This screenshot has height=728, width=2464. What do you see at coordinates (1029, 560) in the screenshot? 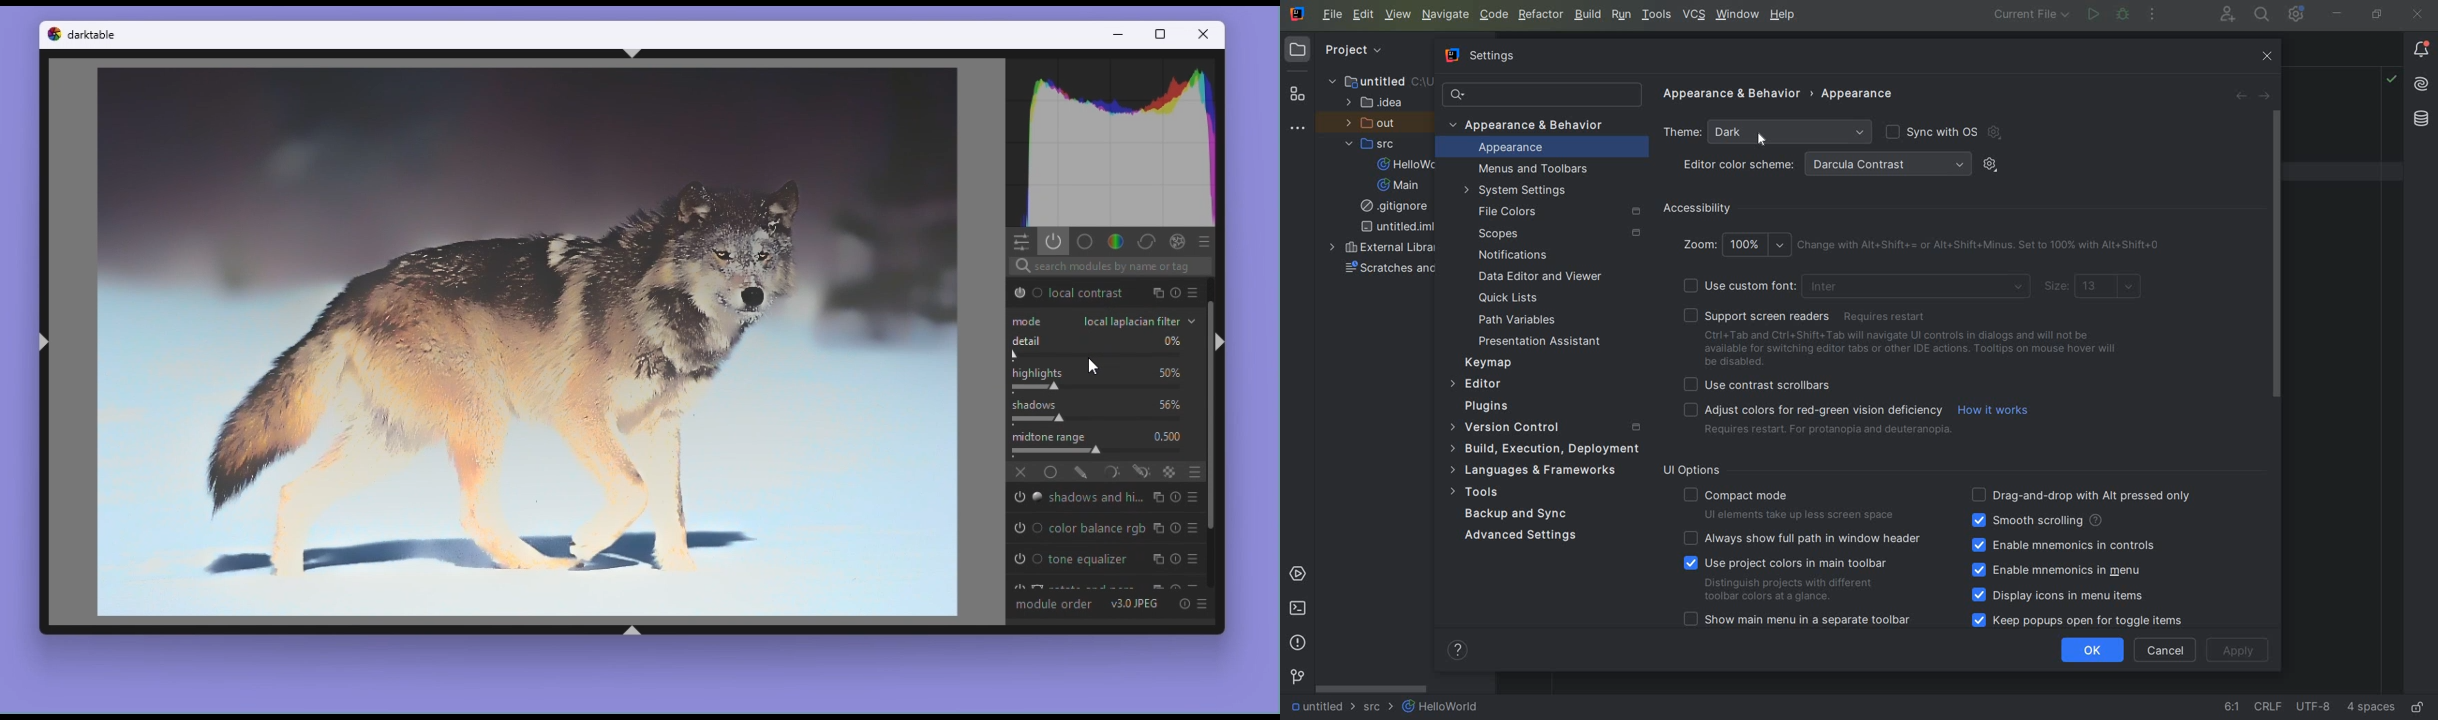
I see `'tone equalizer' is switched on` at bounding box center [1029, 560].